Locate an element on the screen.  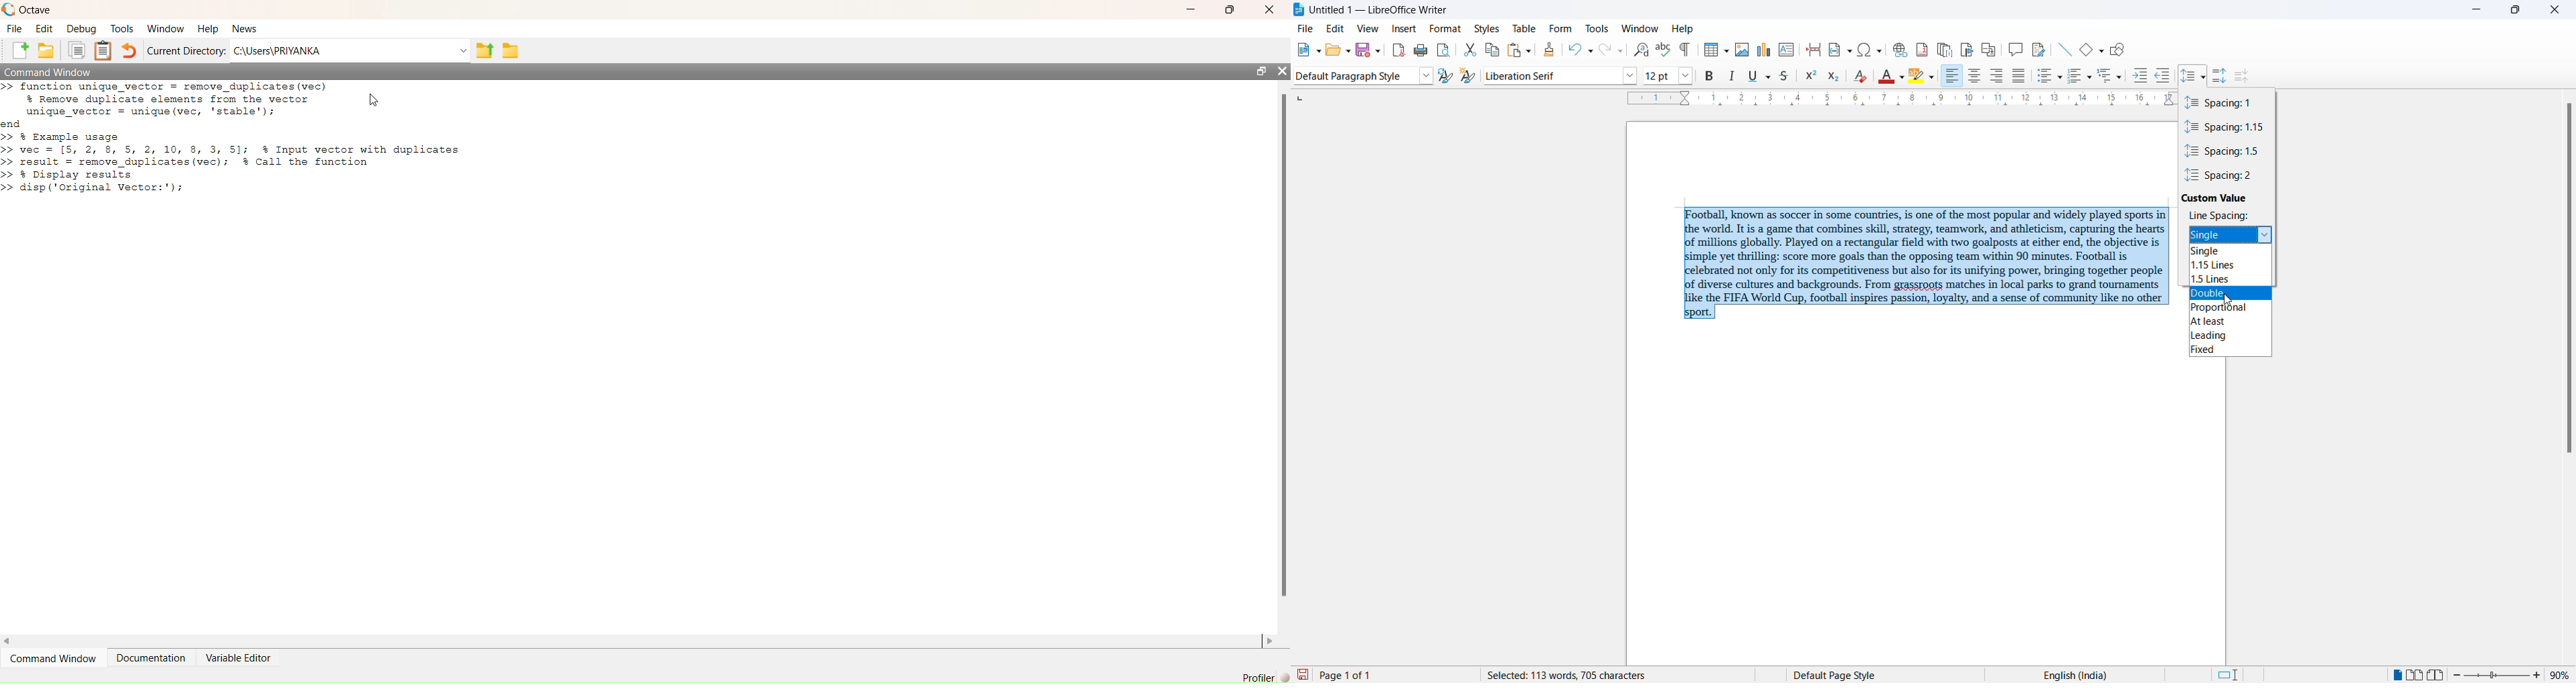
text align right is located at coordinates (1952, 76).